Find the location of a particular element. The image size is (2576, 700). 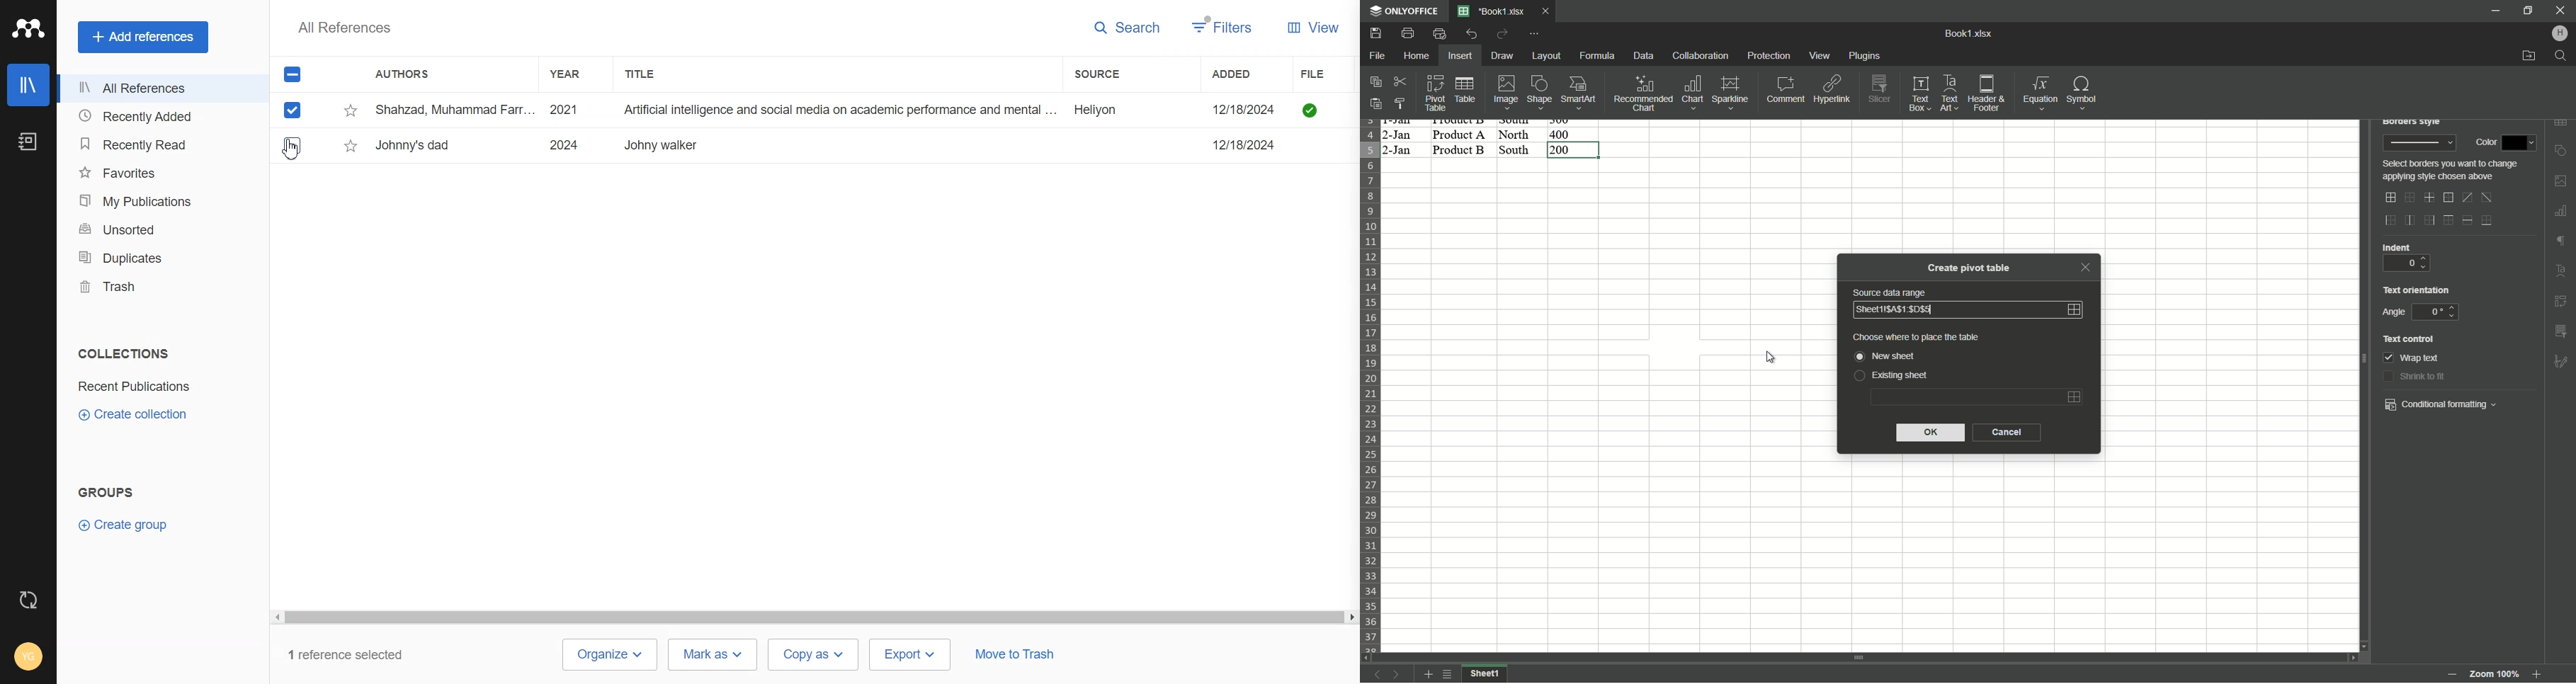

outer left border is located at coordinates (2391, 219).